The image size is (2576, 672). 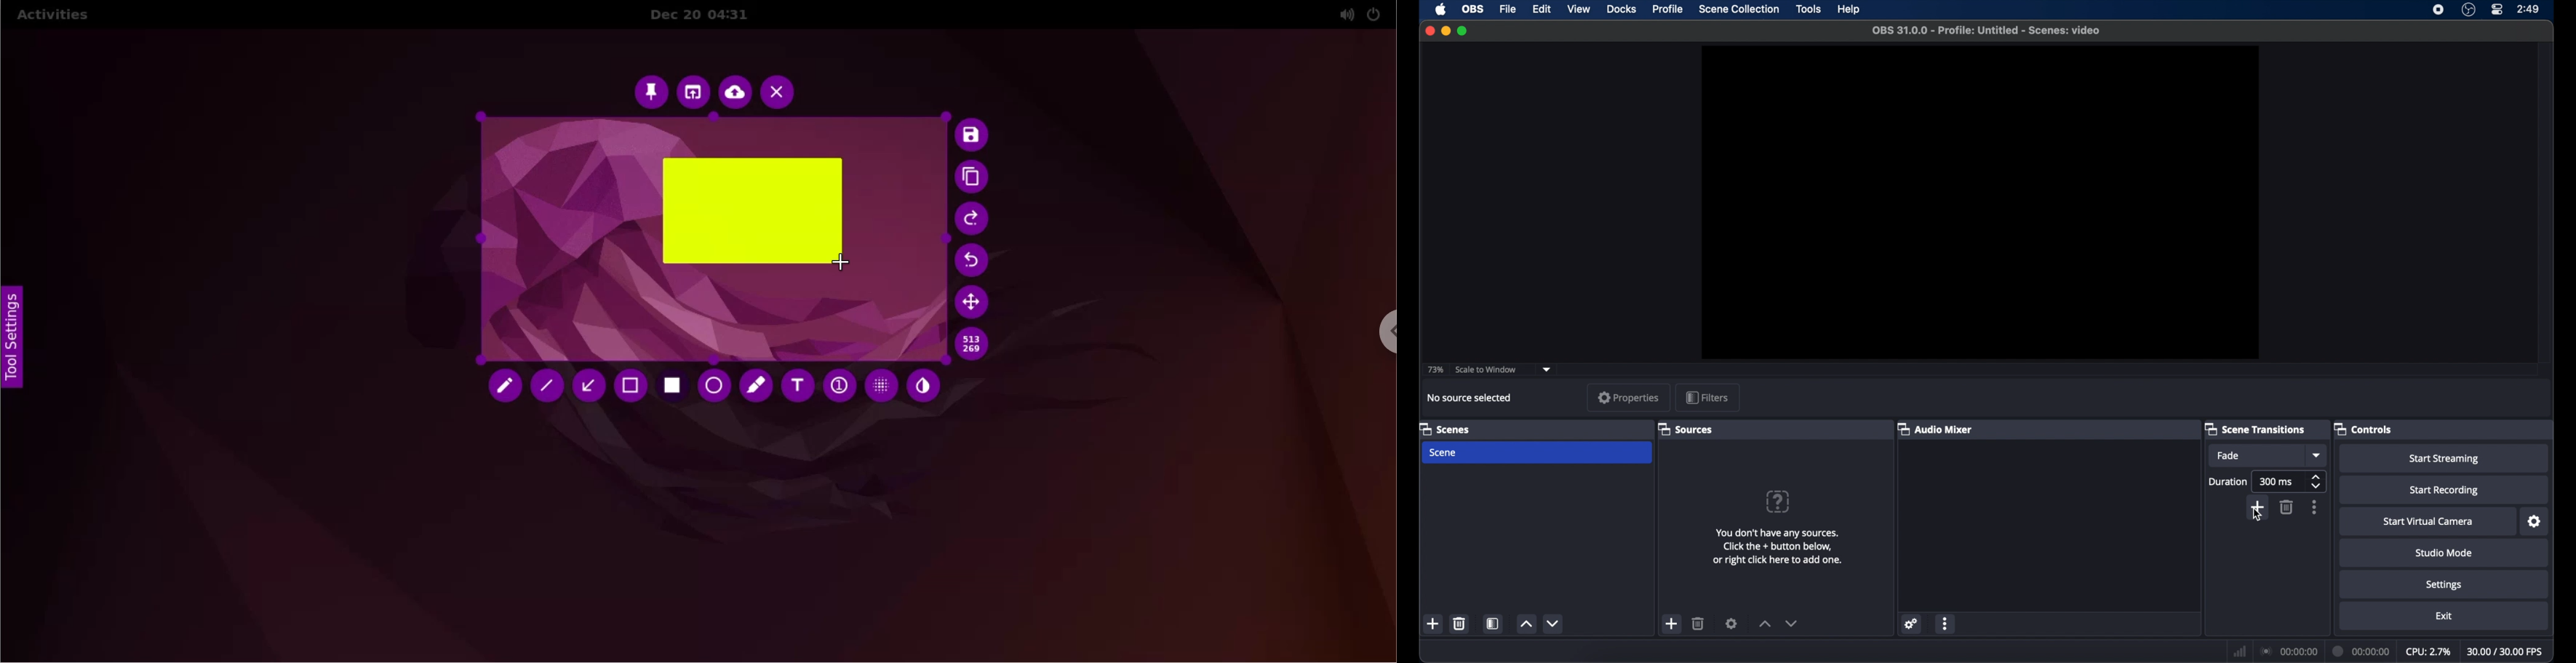 I want to click on cursor, so click(x=2259, y=516).